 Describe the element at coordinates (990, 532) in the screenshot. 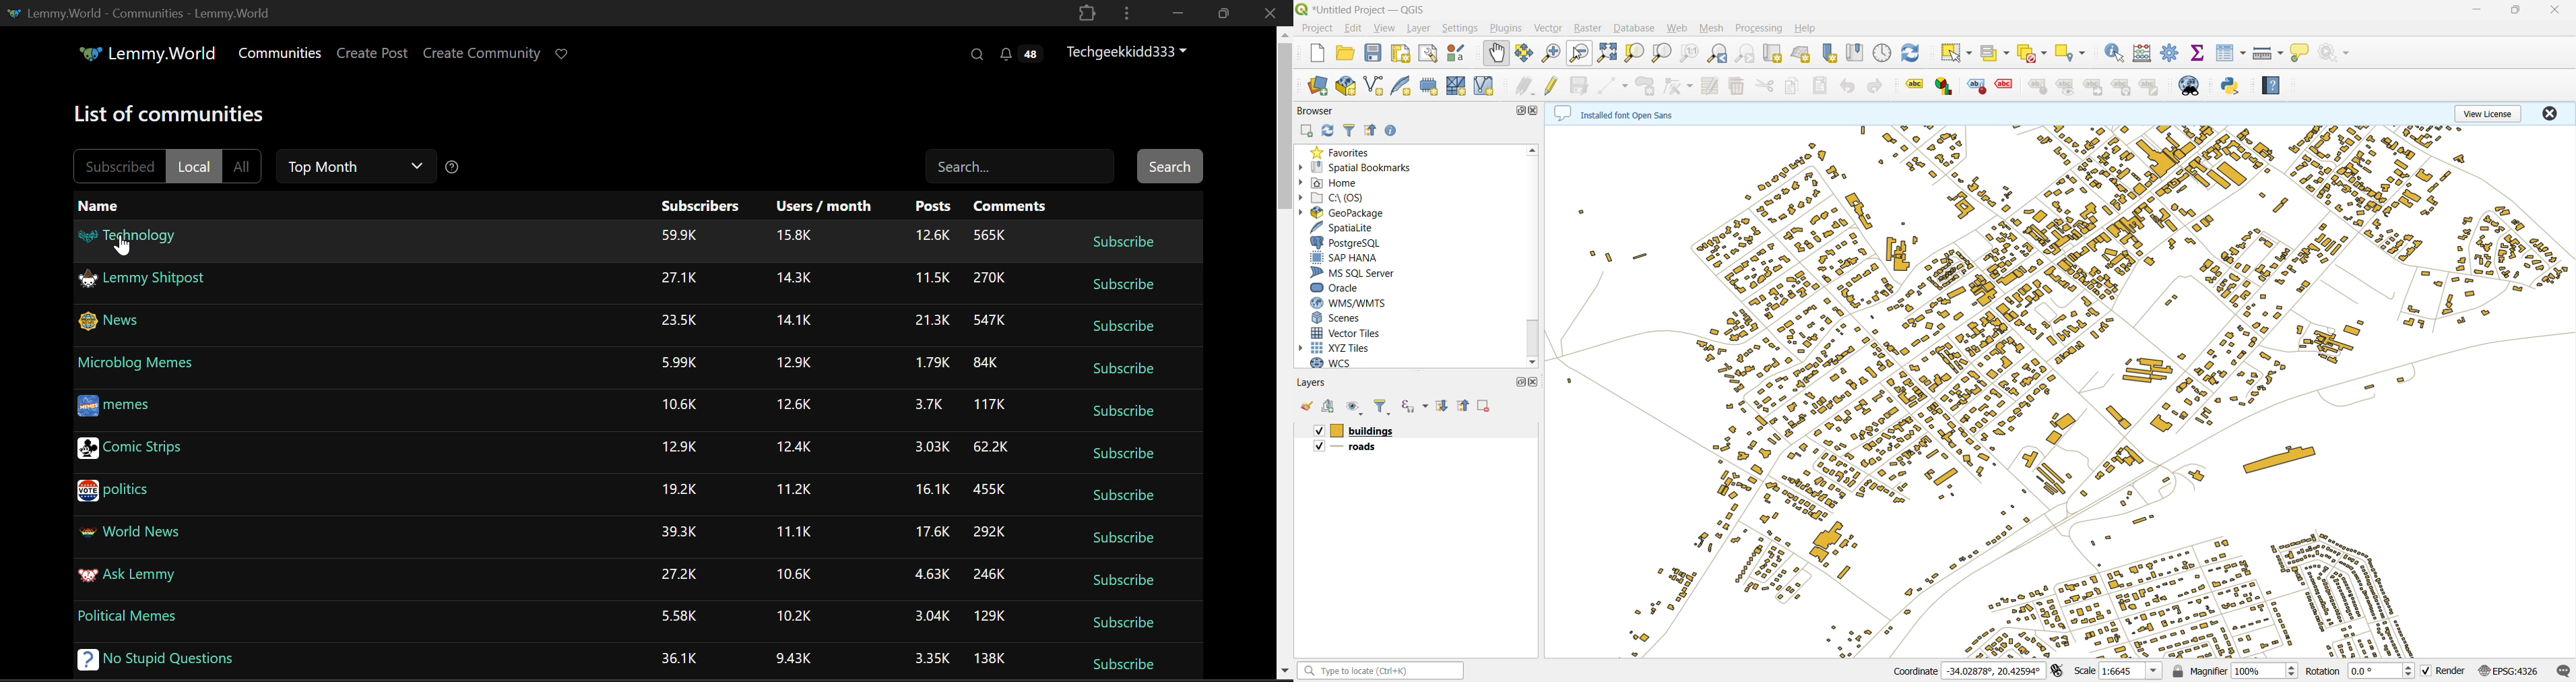

I see `Amount` at that location.